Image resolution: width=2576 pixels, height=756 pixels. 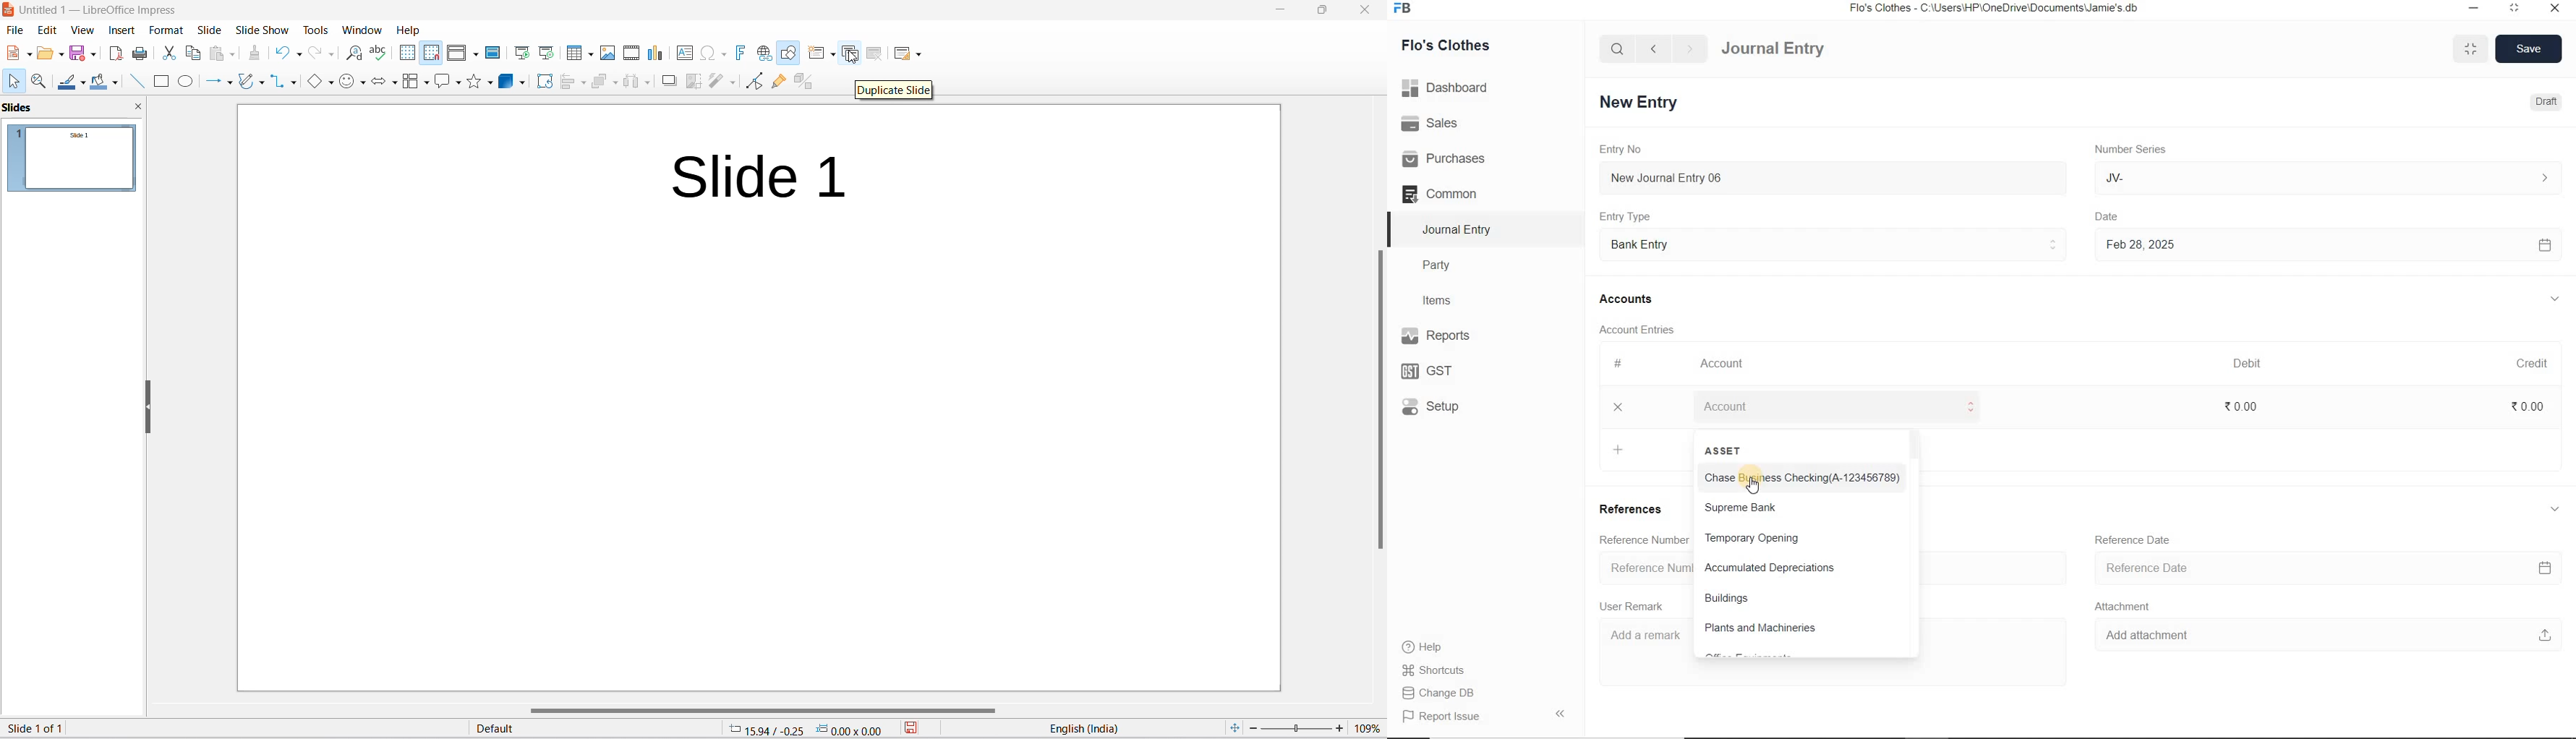 I want to click on New Entry, so click(x=1641, y=101).